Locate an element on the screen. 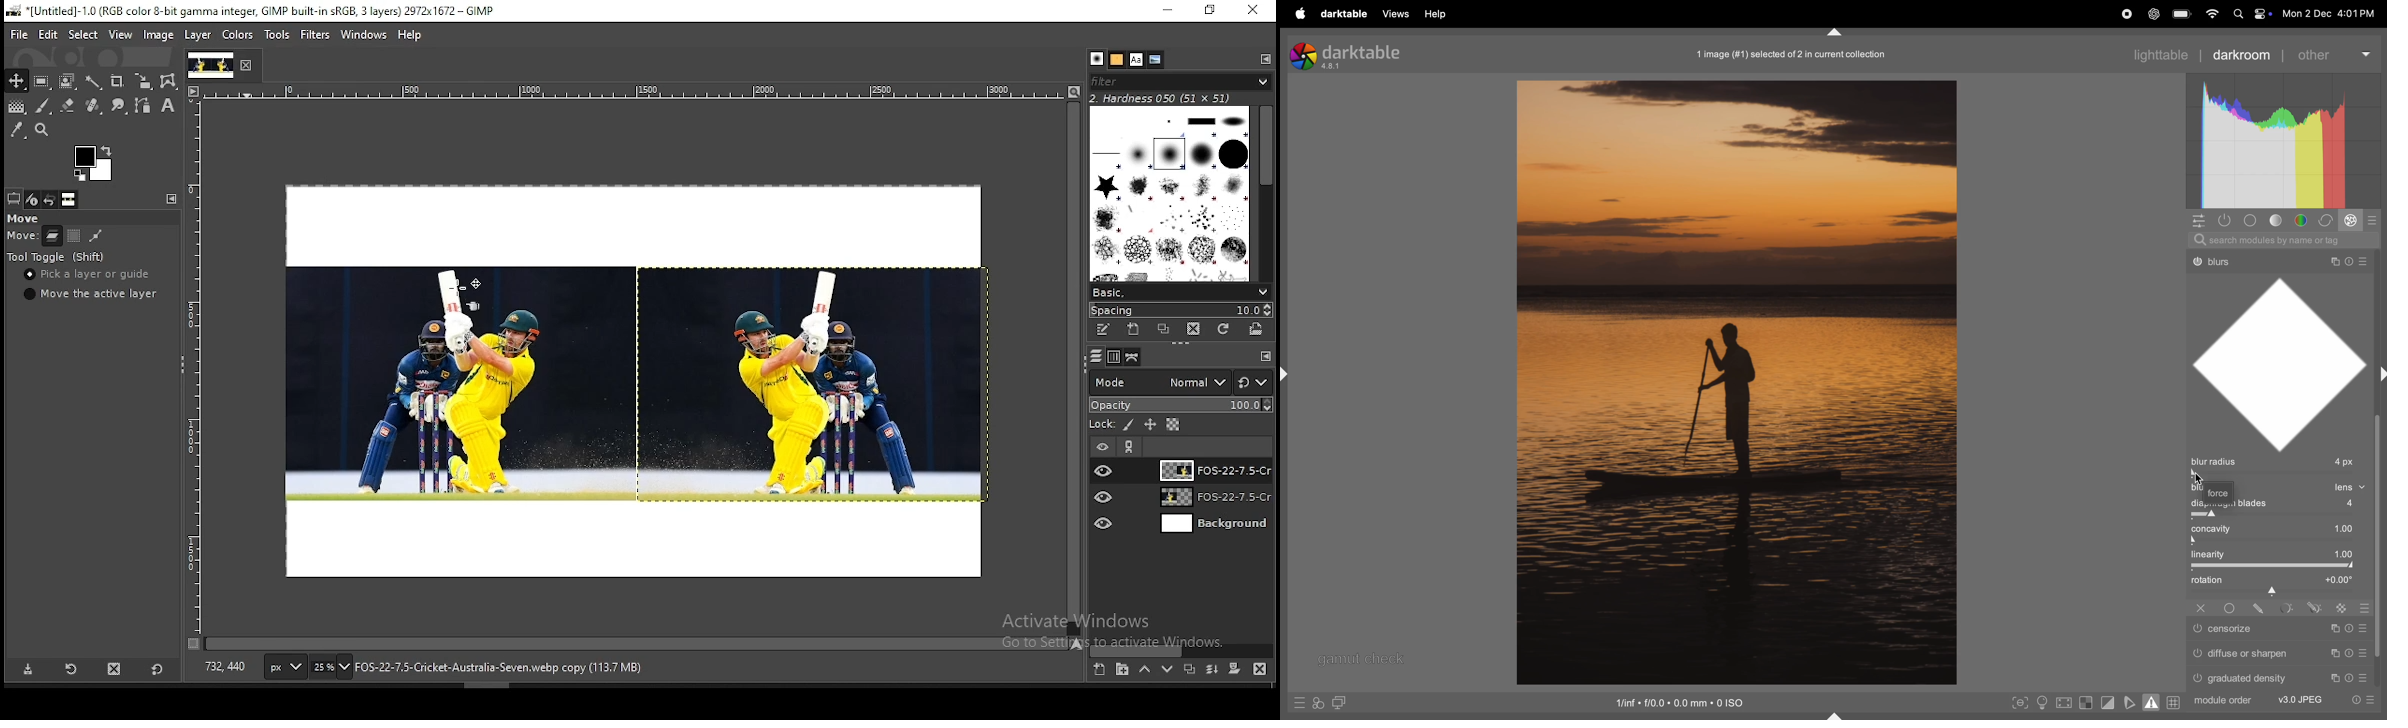  move tool is located at coordinates (16, 81).